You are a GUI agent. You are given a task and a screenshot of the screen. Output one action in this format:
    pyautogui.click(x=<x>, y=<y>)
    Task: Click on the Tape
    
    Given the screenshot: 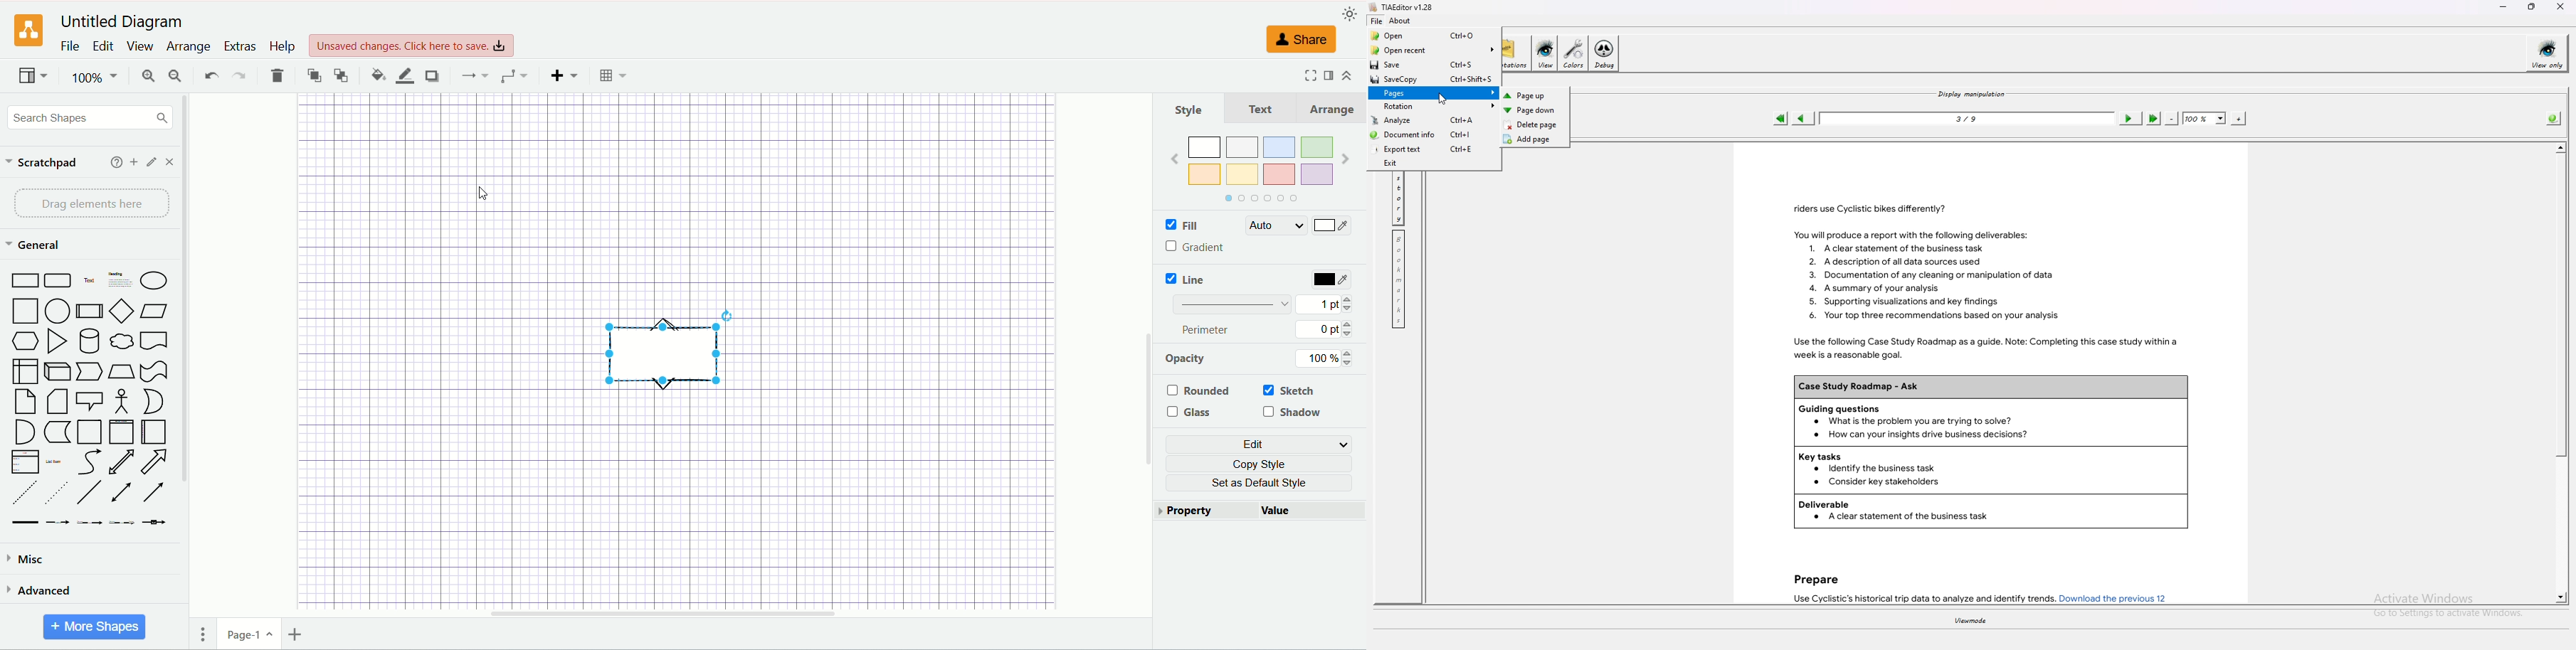 What is the action you would take?
    pyautogui.click(x=155, y=371)
    